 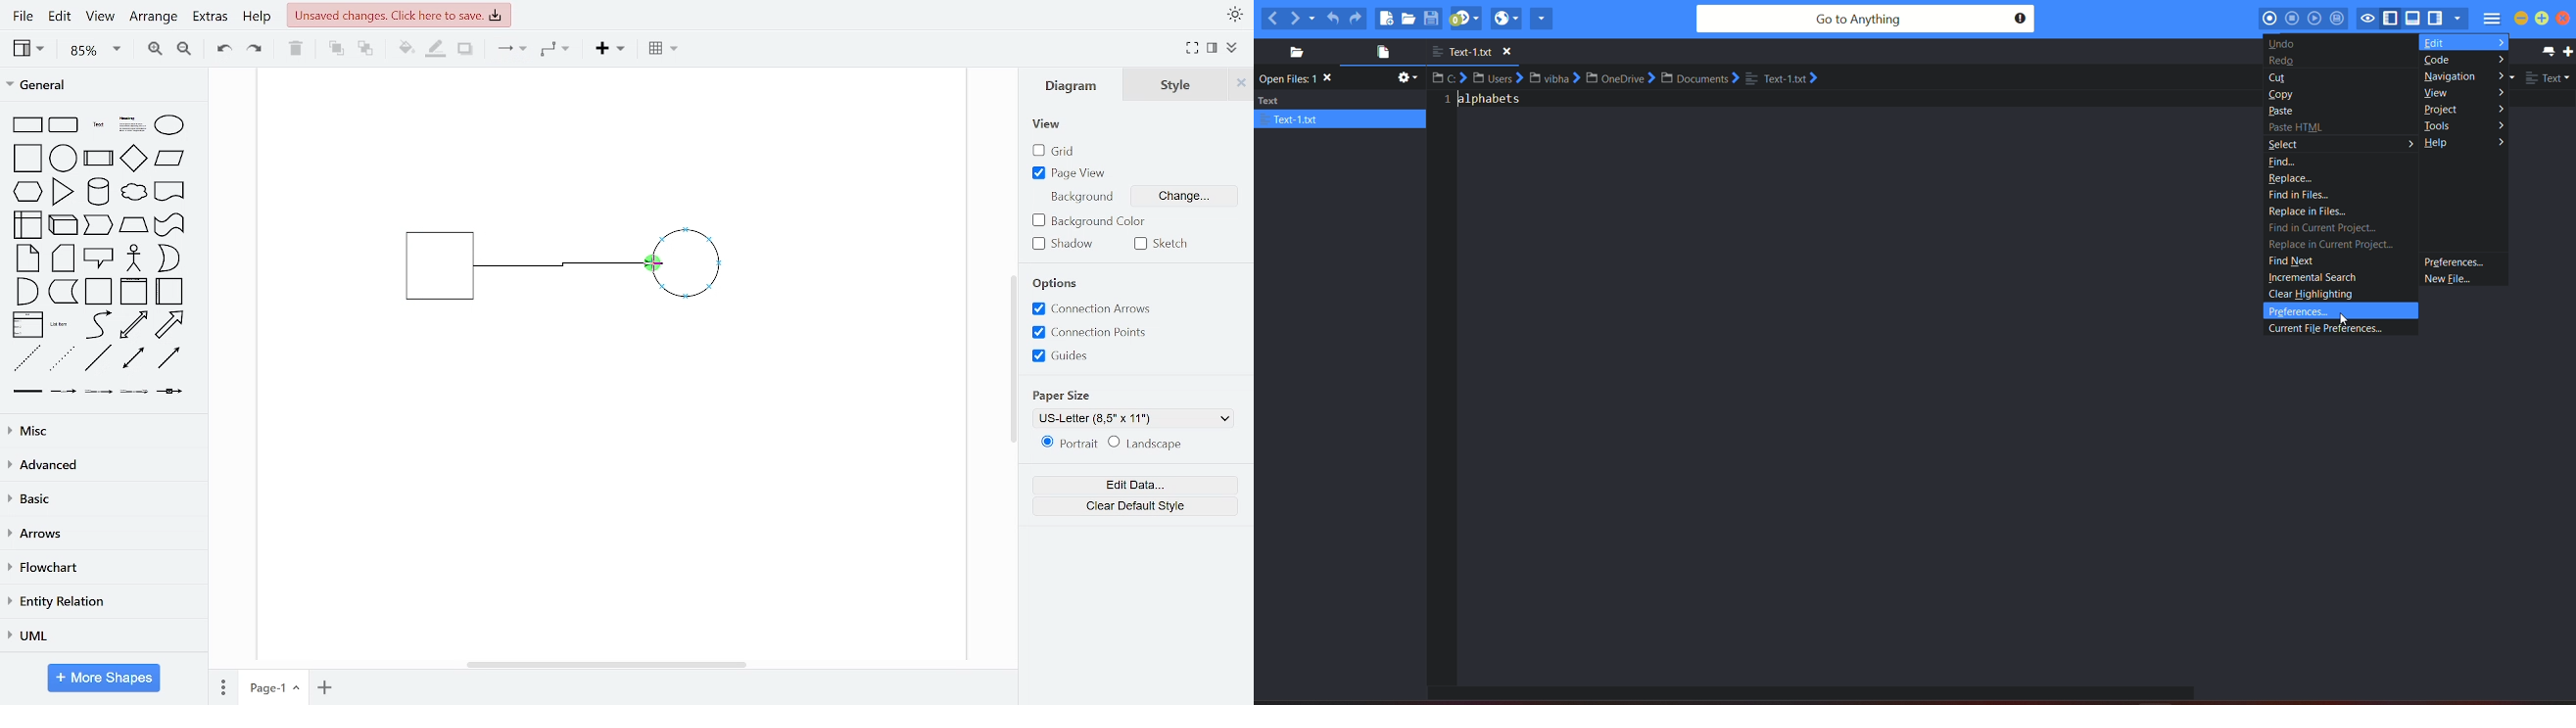 What do you see at coordinates (400, 14) in the screenshot?
I see `unsaved changes. Click here to save` at bounding box center [400, 14].